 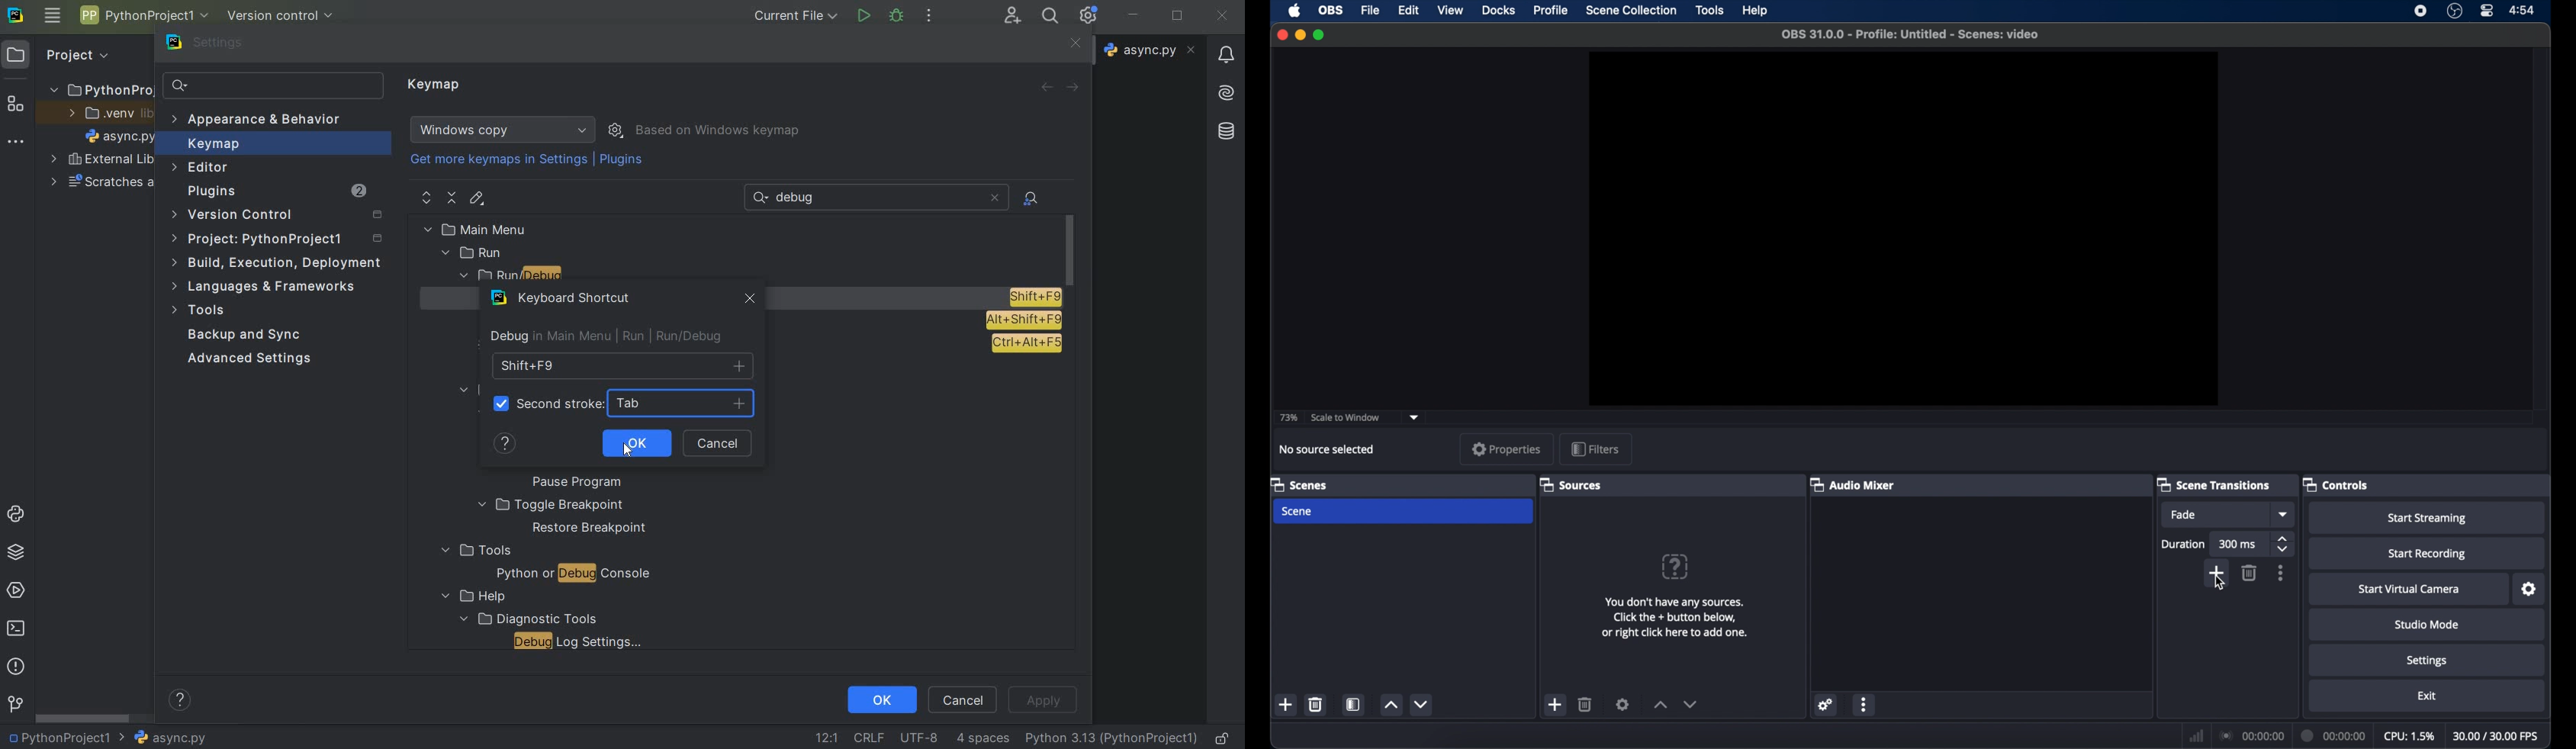 I want to click on minimize, so click(x=1300, y=35).